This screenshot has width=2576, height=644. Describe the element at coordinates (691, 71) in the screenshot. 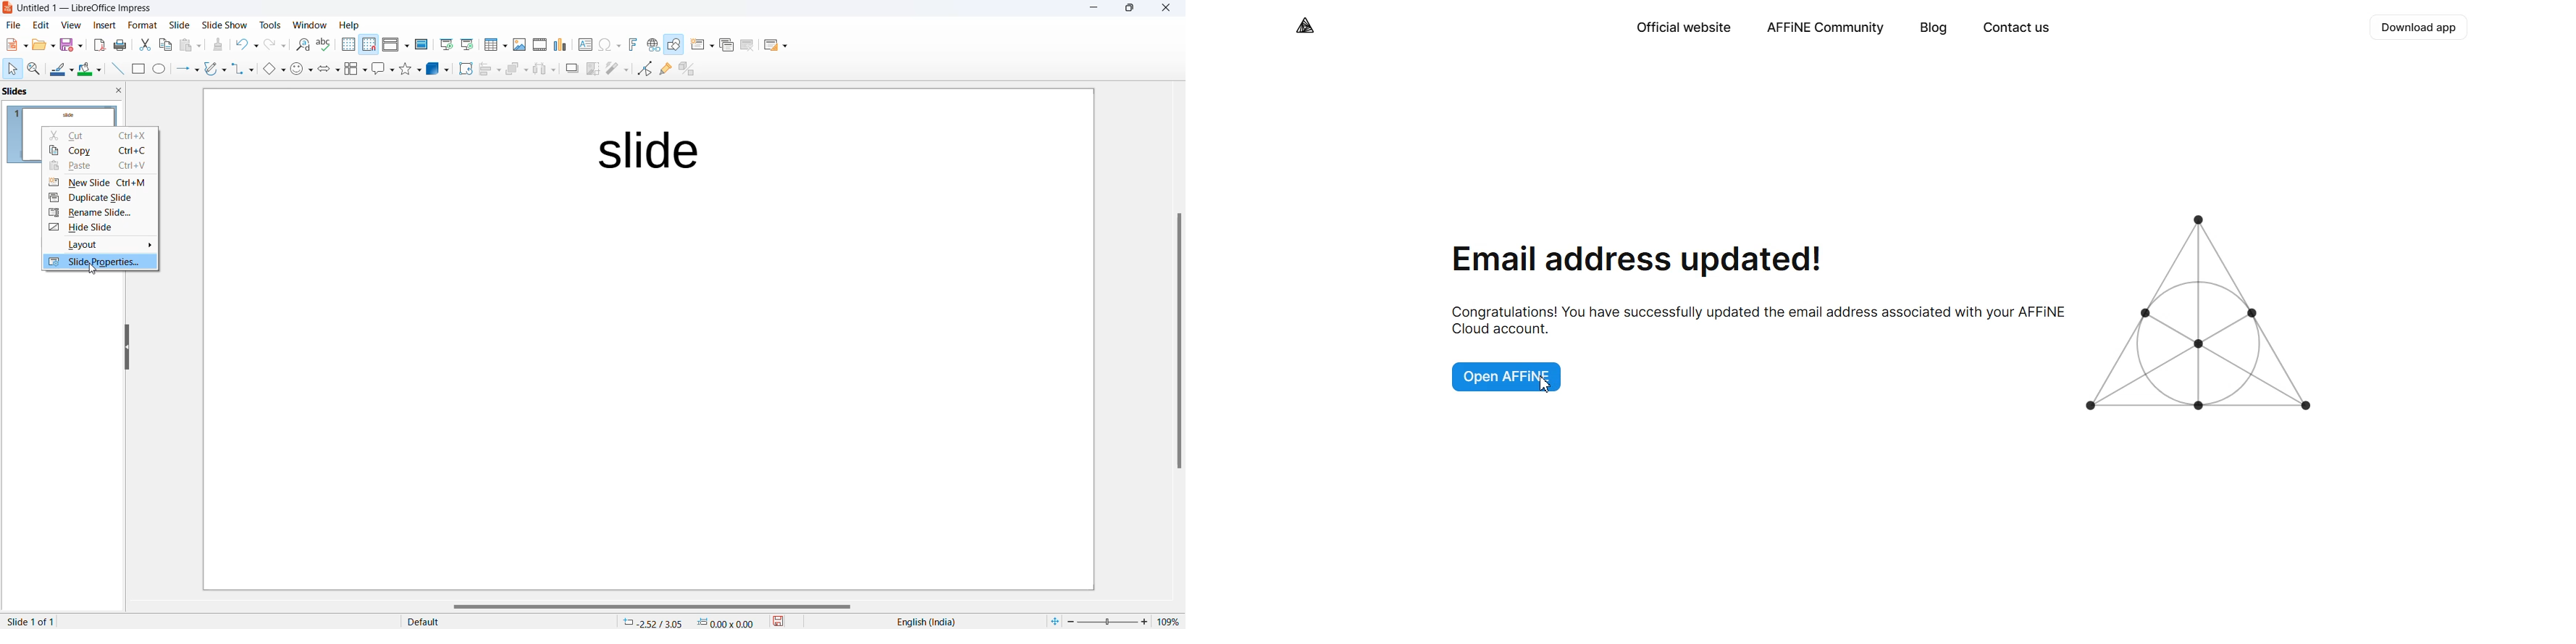

I see `toggle extrusion` at that location.